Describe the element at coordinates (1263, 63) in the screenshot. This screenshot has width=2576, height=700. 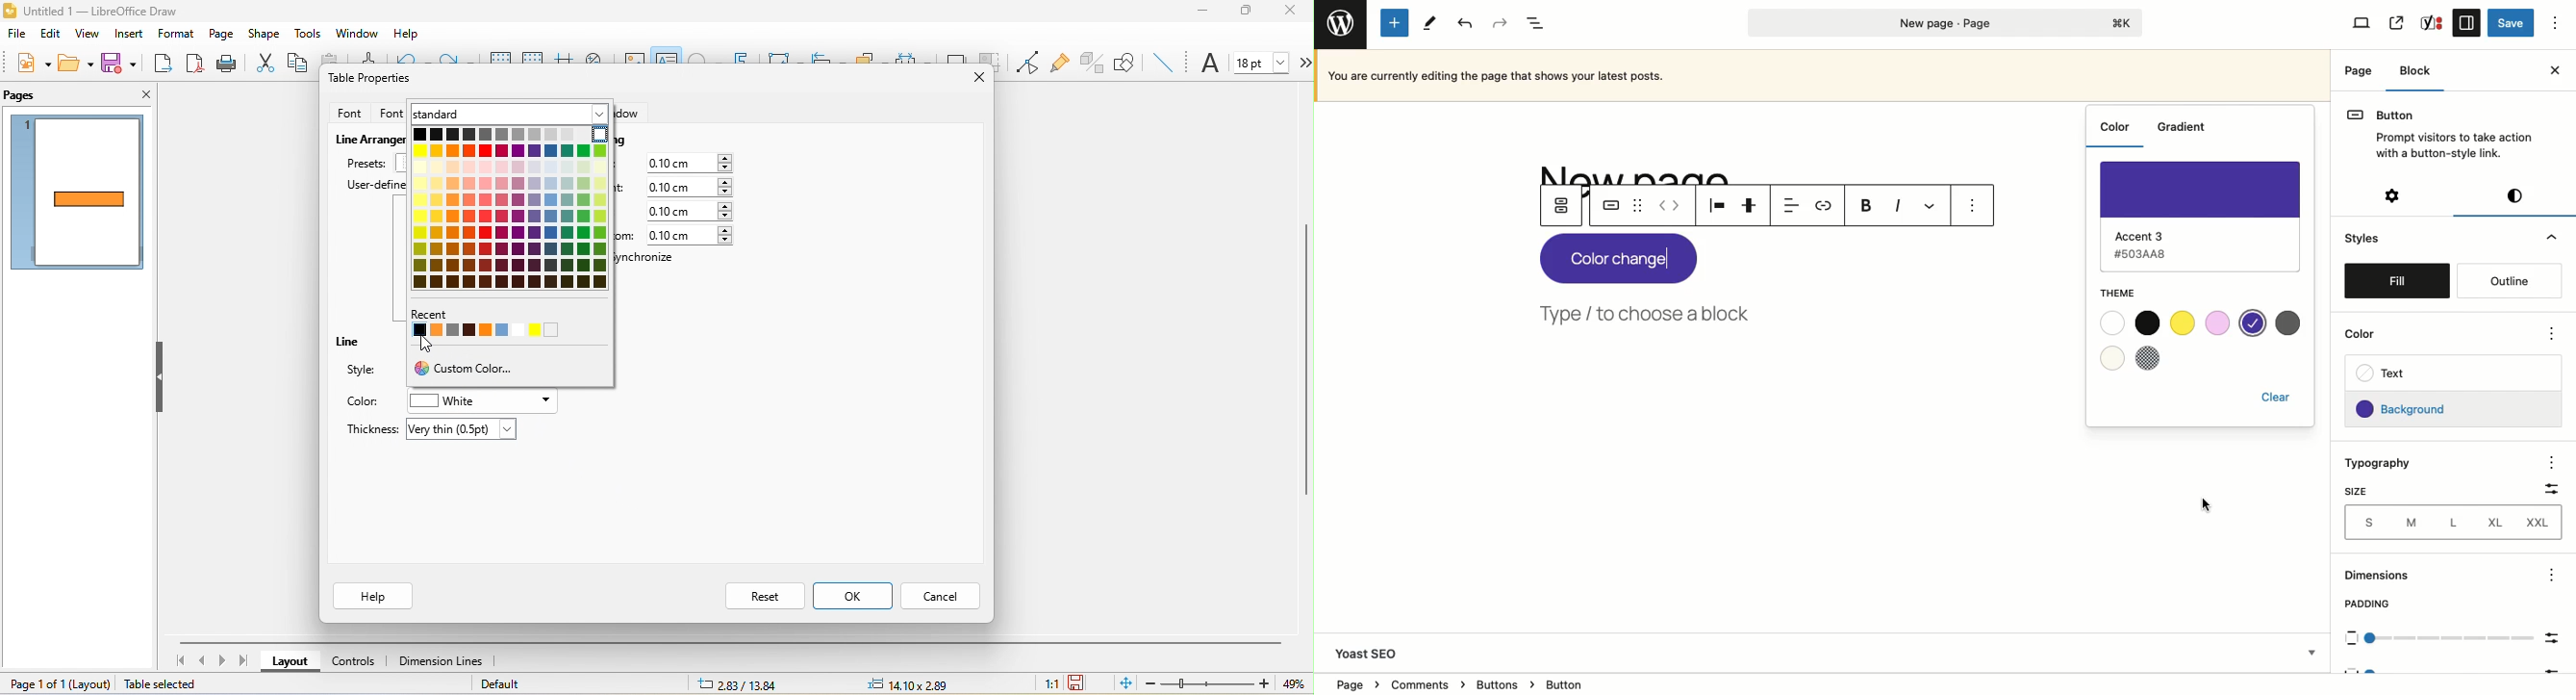
I see `font size` at that location.